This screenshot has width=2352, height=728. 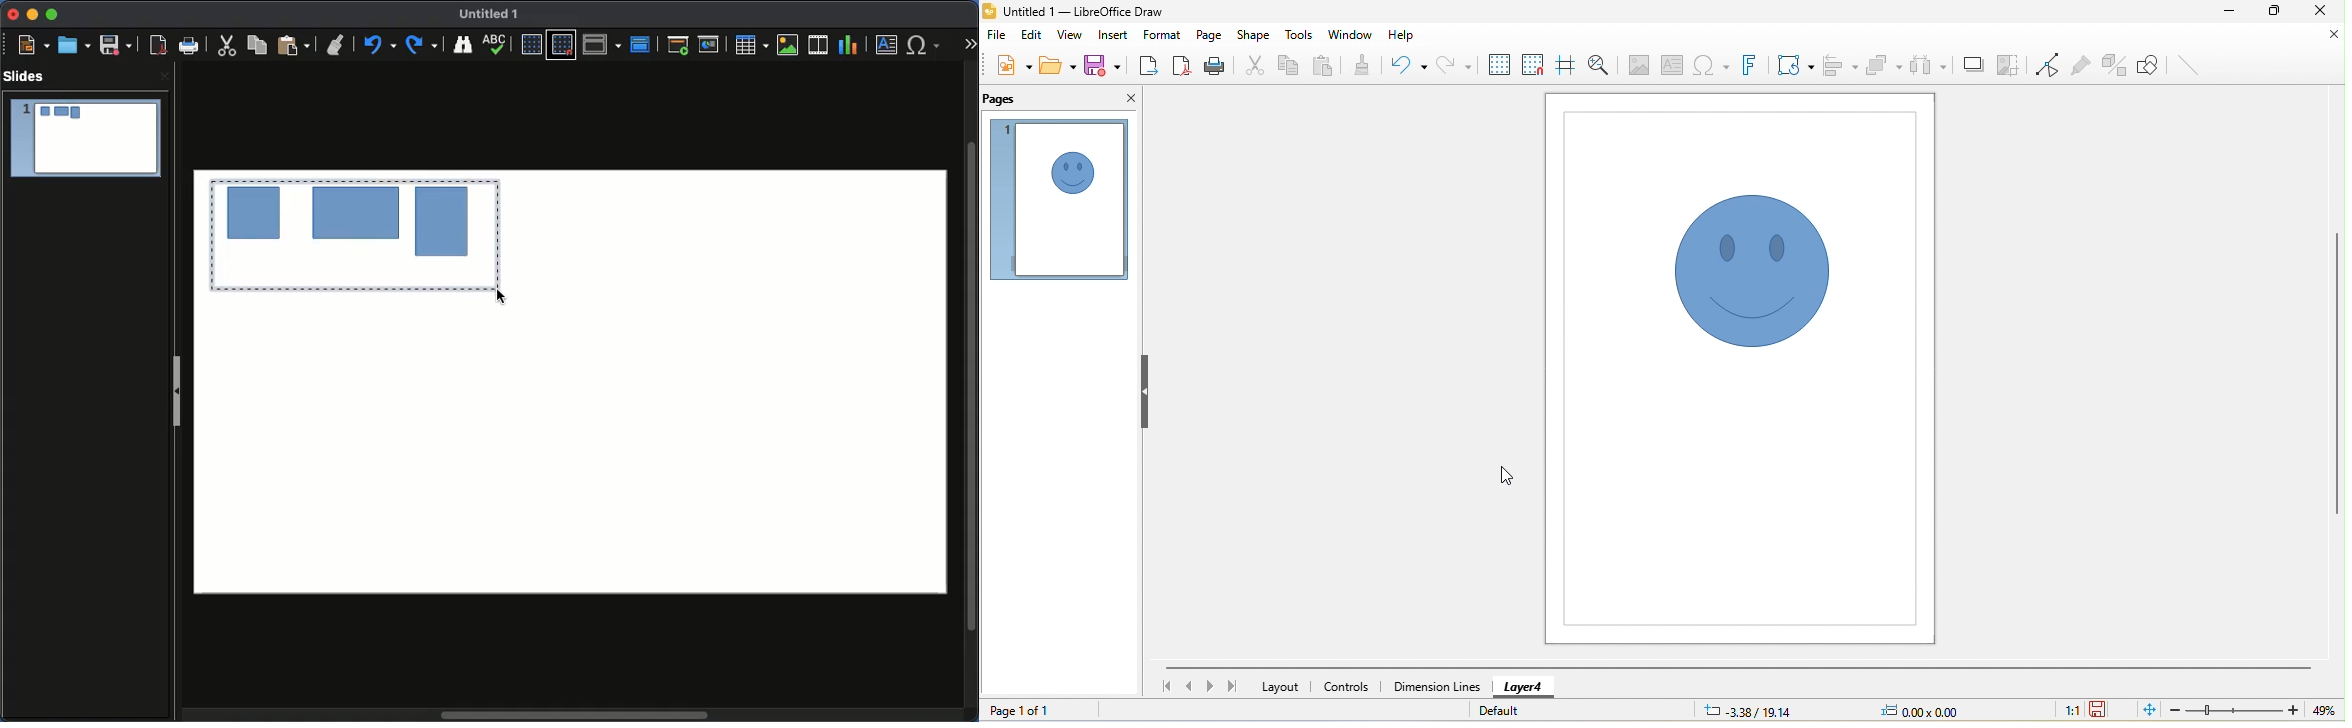 What do you see at coordinates (229, 48) in the screenshot?
I see `Cute` at bounding box center [229, 48].